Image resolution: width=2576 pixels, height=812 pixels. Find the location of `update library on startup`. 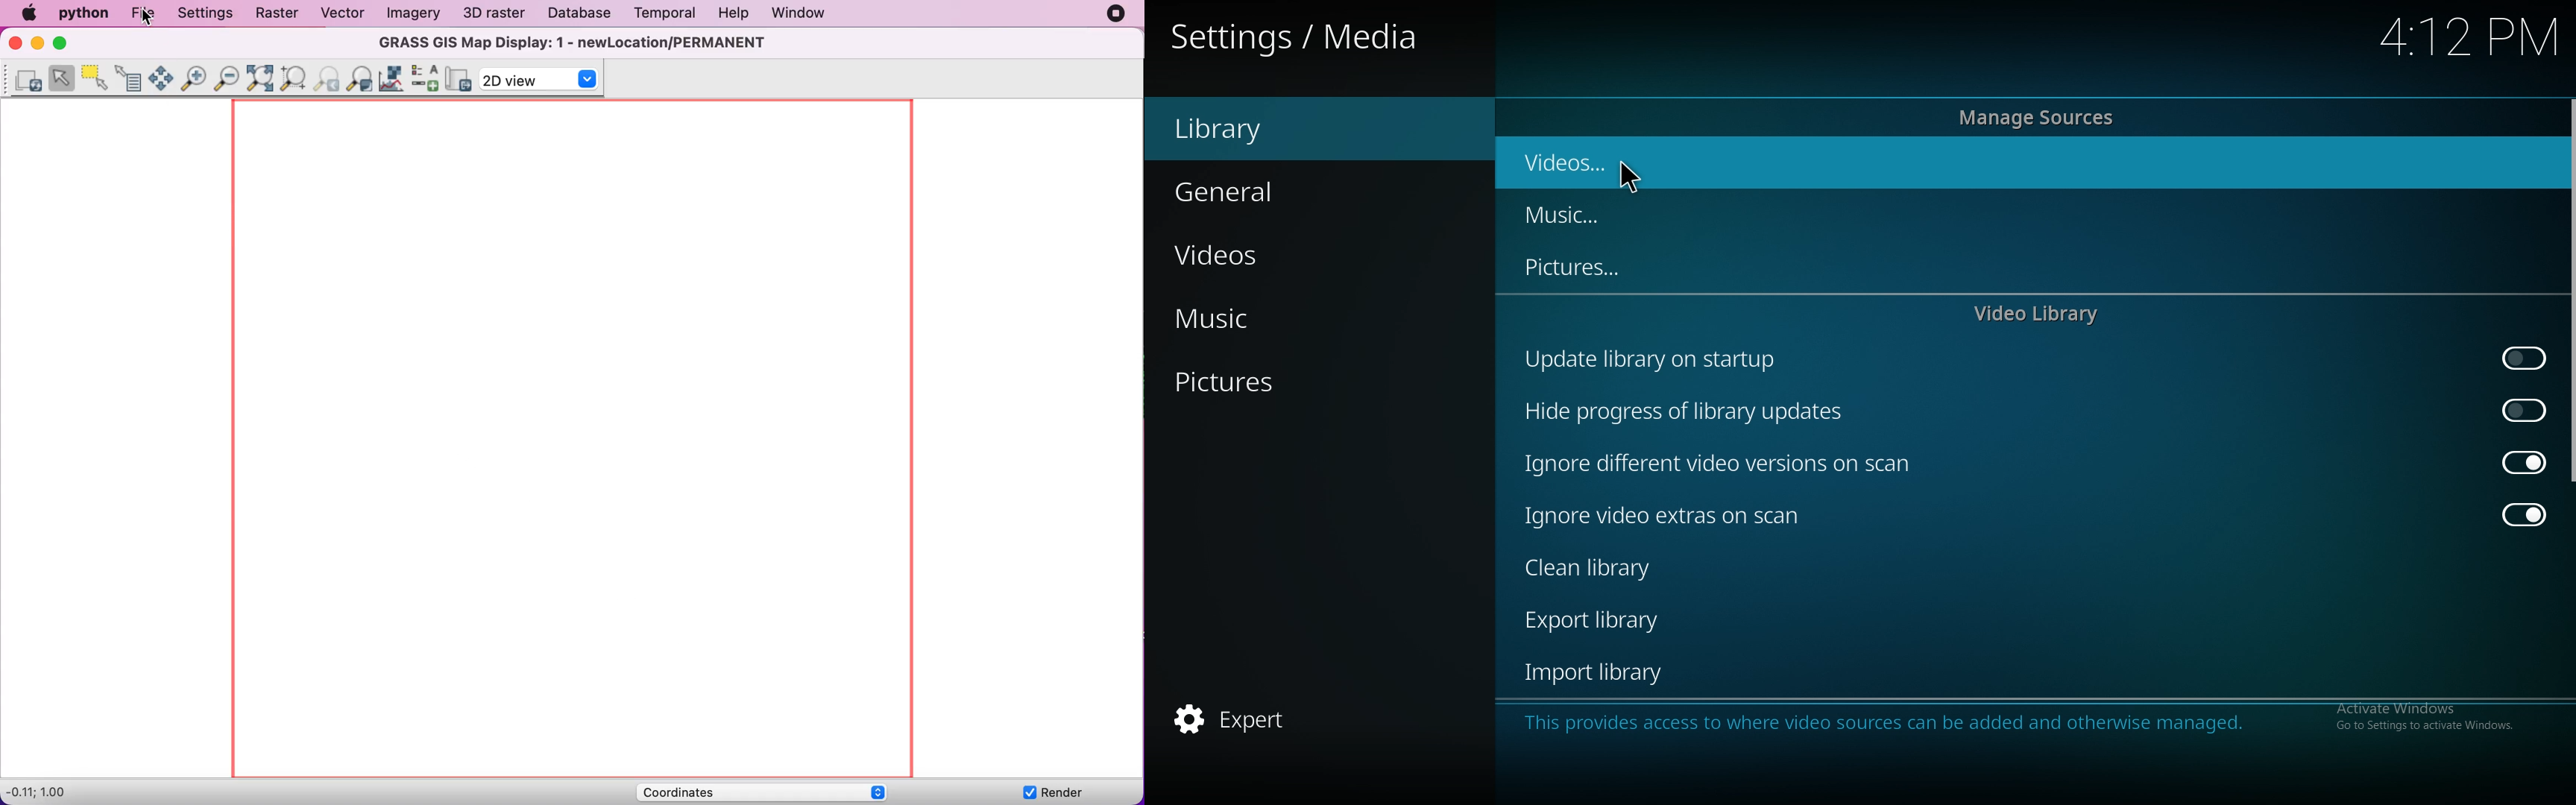

update library on startup is located at coordinates (1664, 359).